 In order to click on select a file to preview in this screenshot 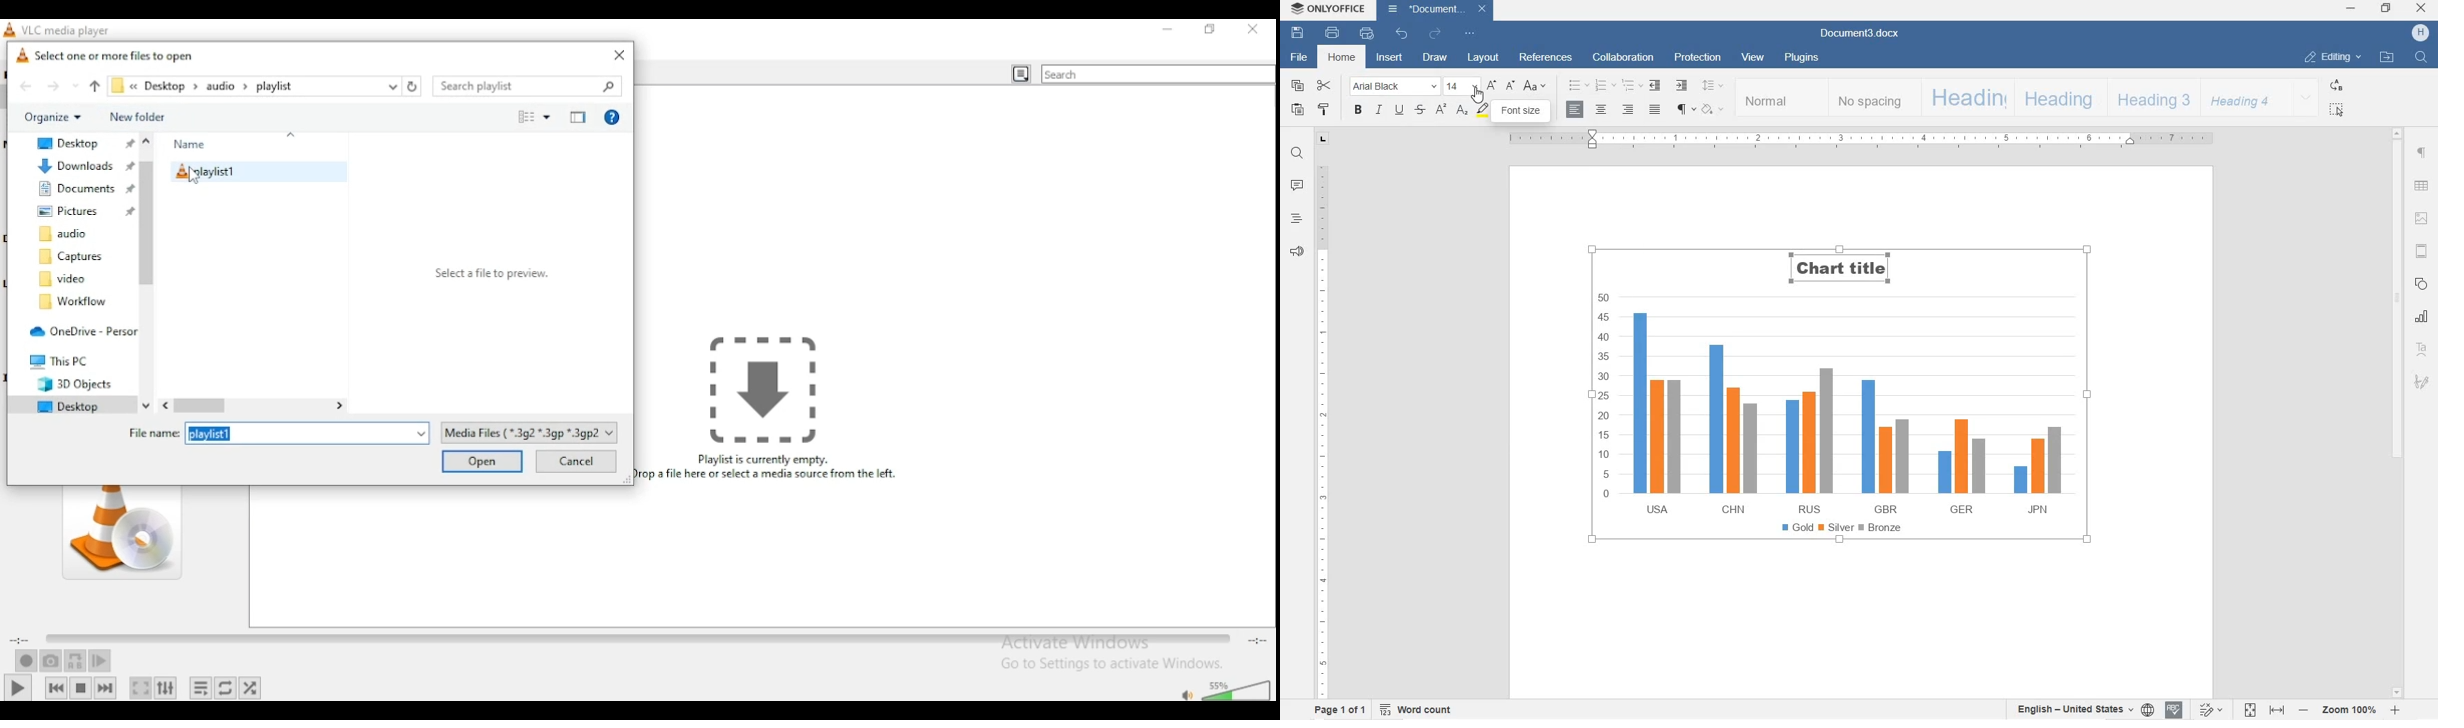, I will do `click(486, 272)`.